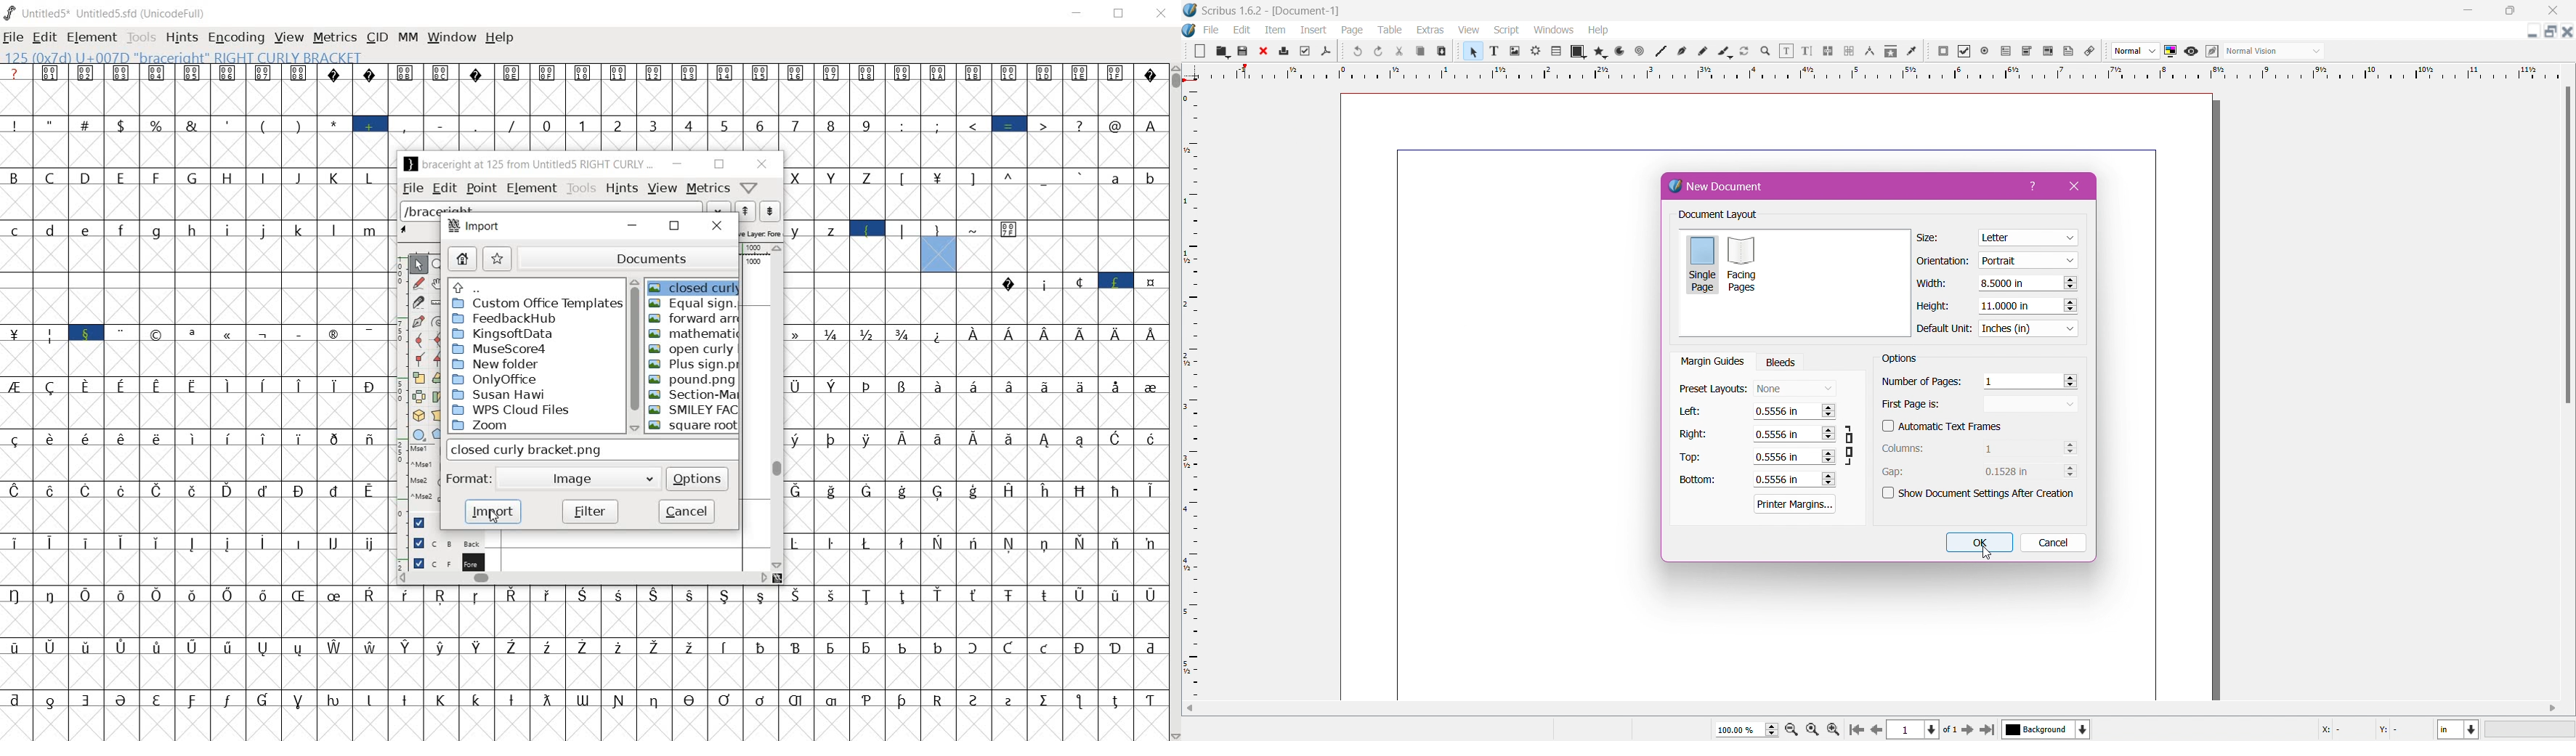 Image resolution: width=2576 pixels, height=756 pixels. What do you see at coordinates (1813, 729) in the screenshot?
I see `zoom icon` at bounding box center [1813, 729].